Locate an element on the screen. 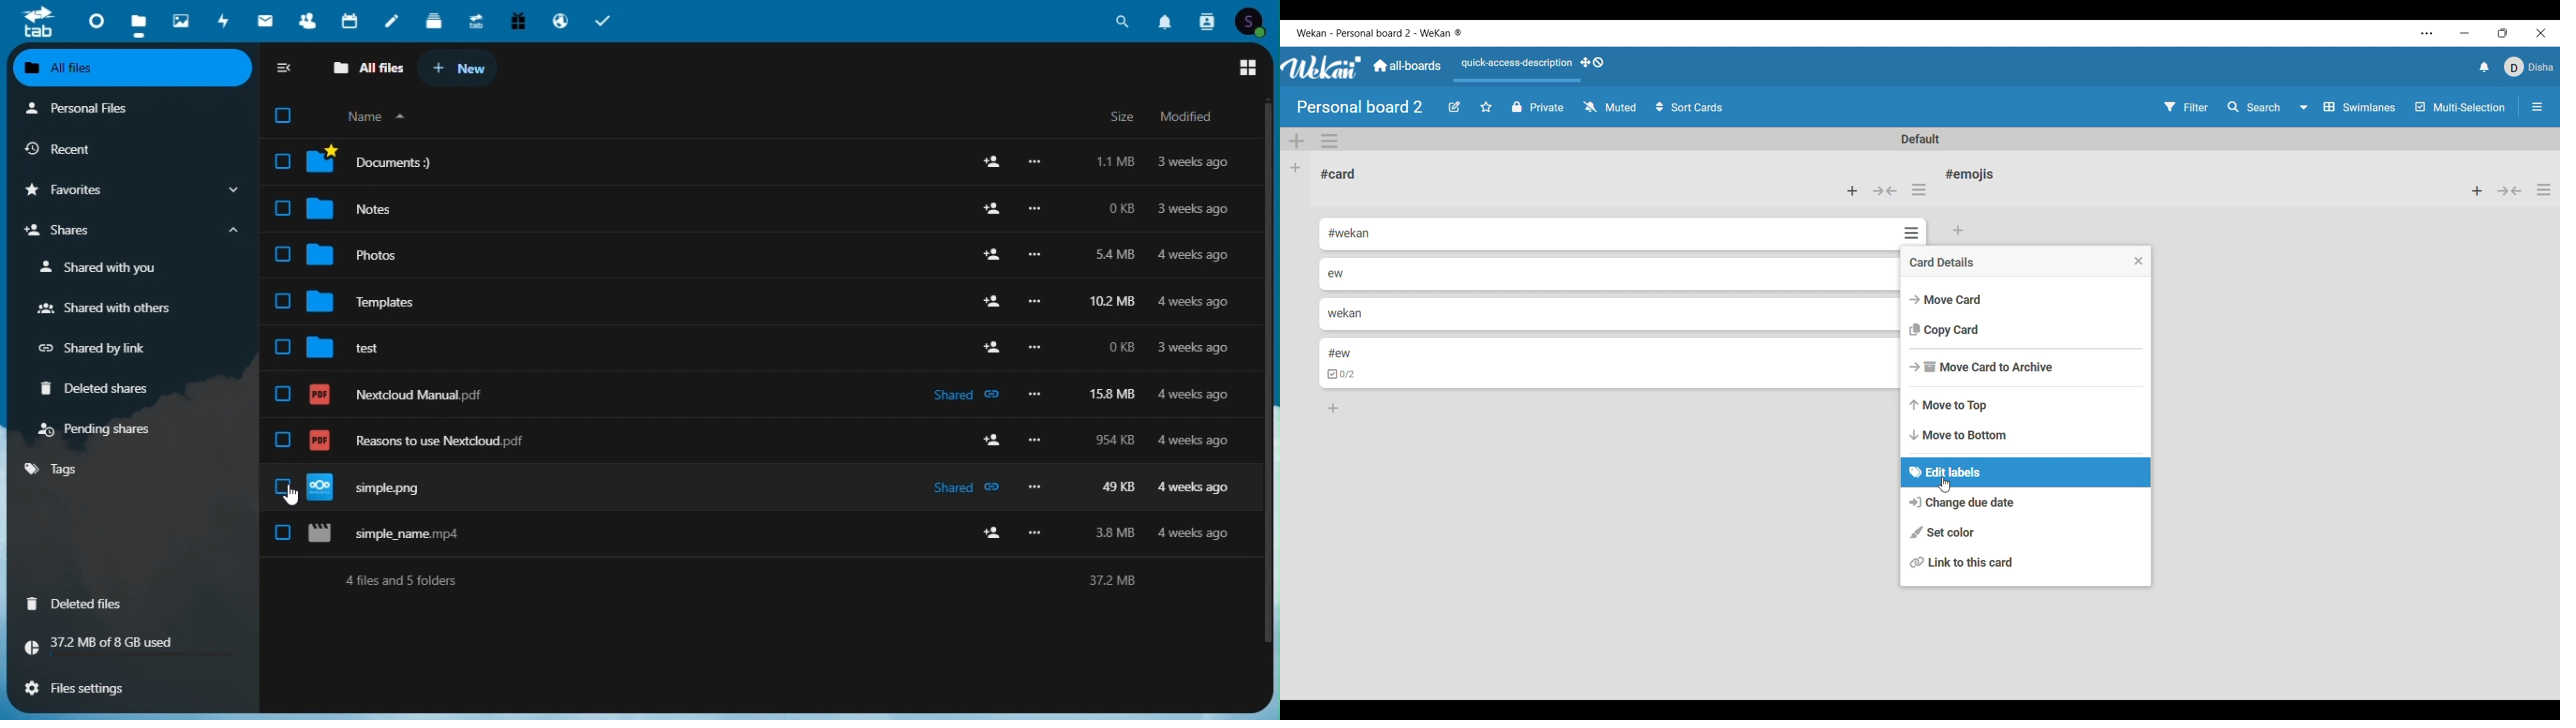  activity is located at coordinates (227, 20).